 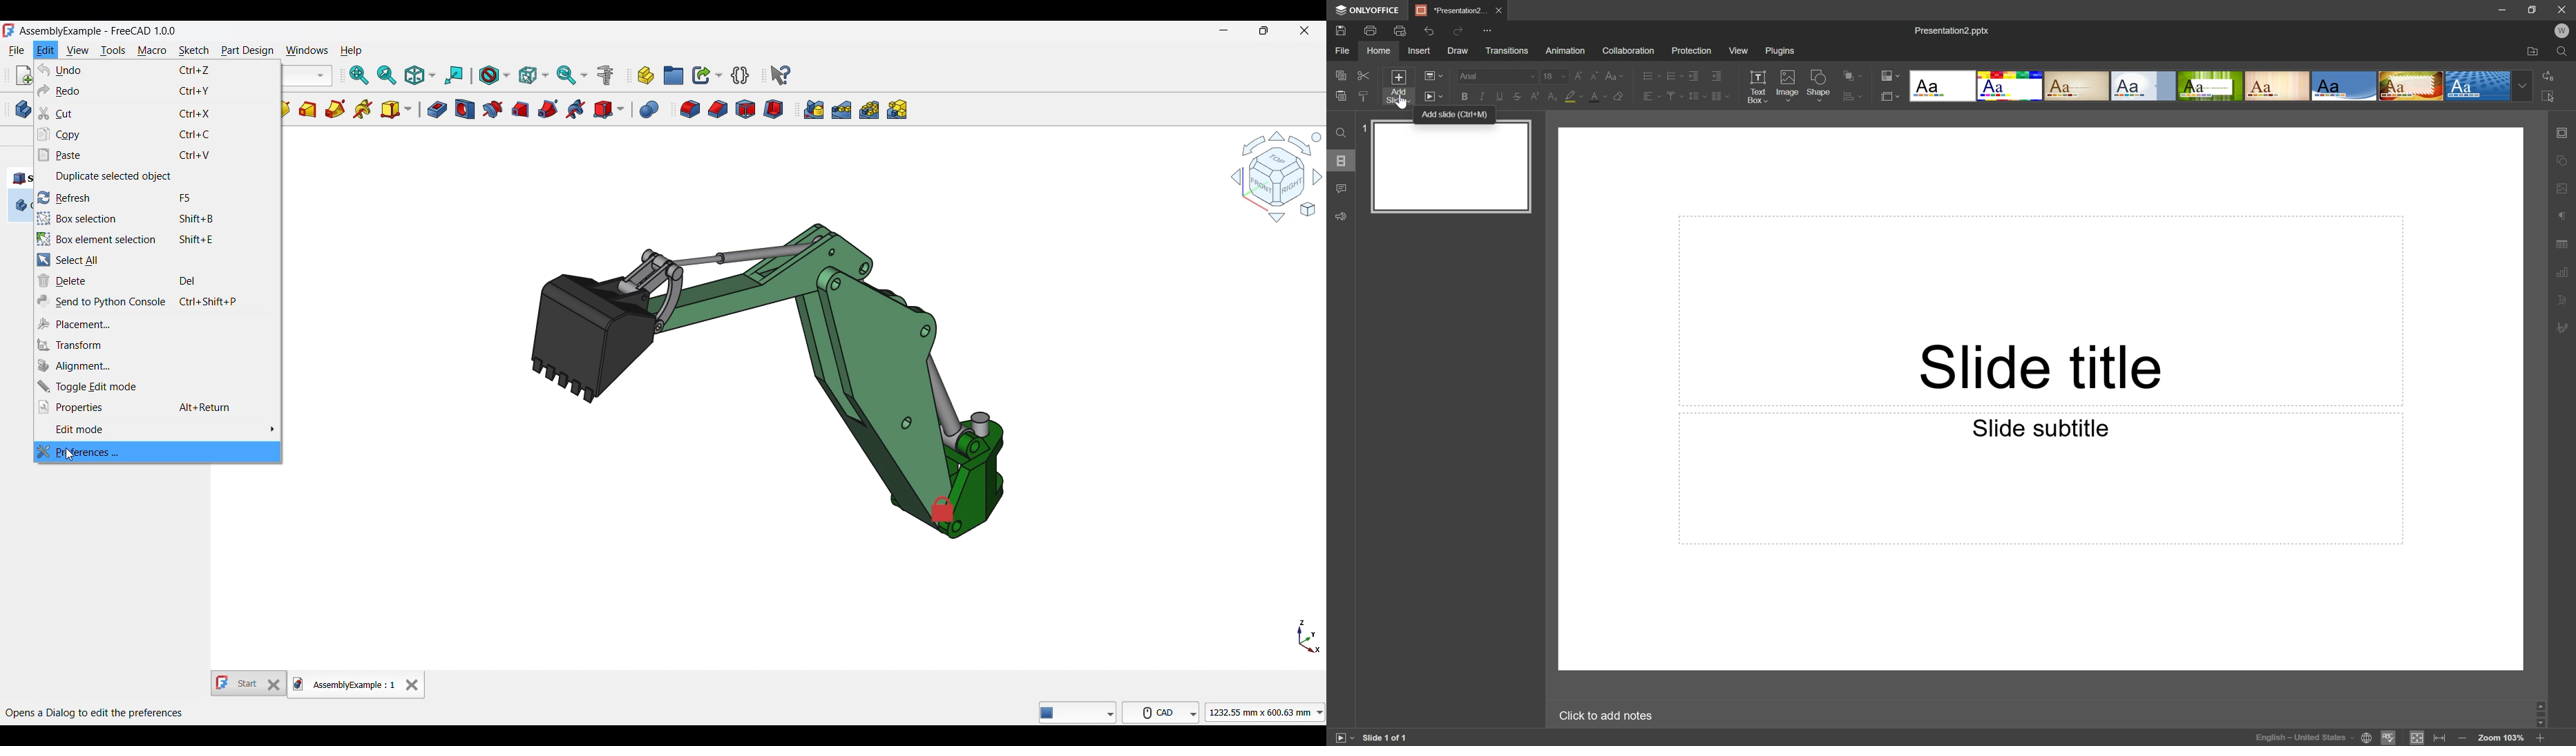 I want to click on English - United States, so click(x=2303, y=740).